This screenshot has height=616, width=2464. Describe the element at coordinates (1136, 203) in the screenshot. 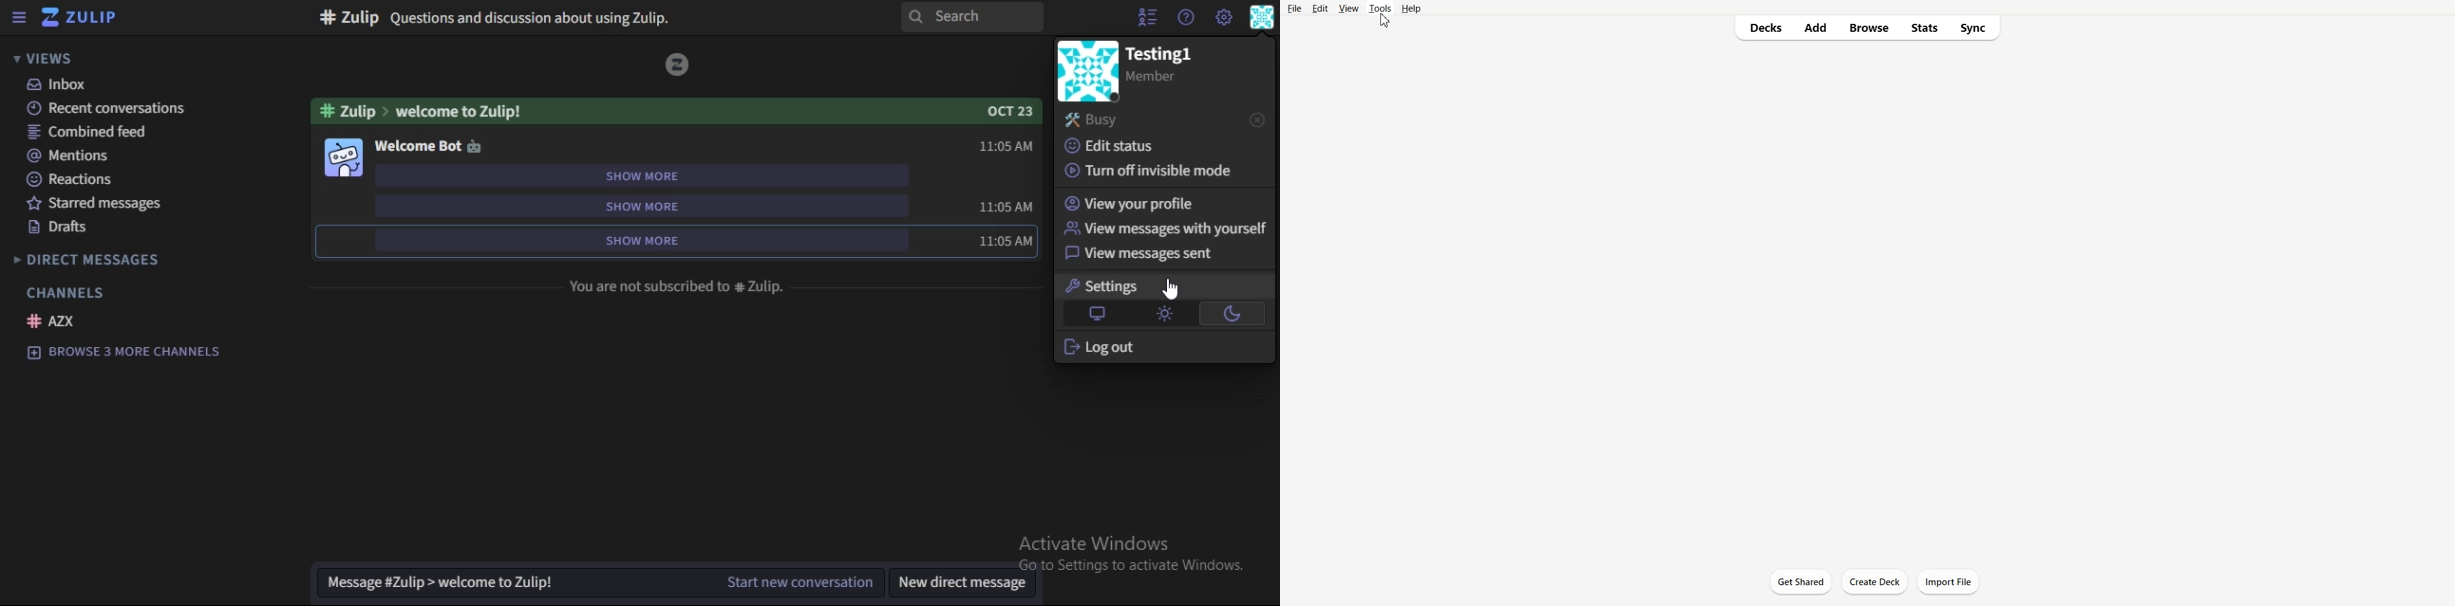

I see `view your profile` at that location.